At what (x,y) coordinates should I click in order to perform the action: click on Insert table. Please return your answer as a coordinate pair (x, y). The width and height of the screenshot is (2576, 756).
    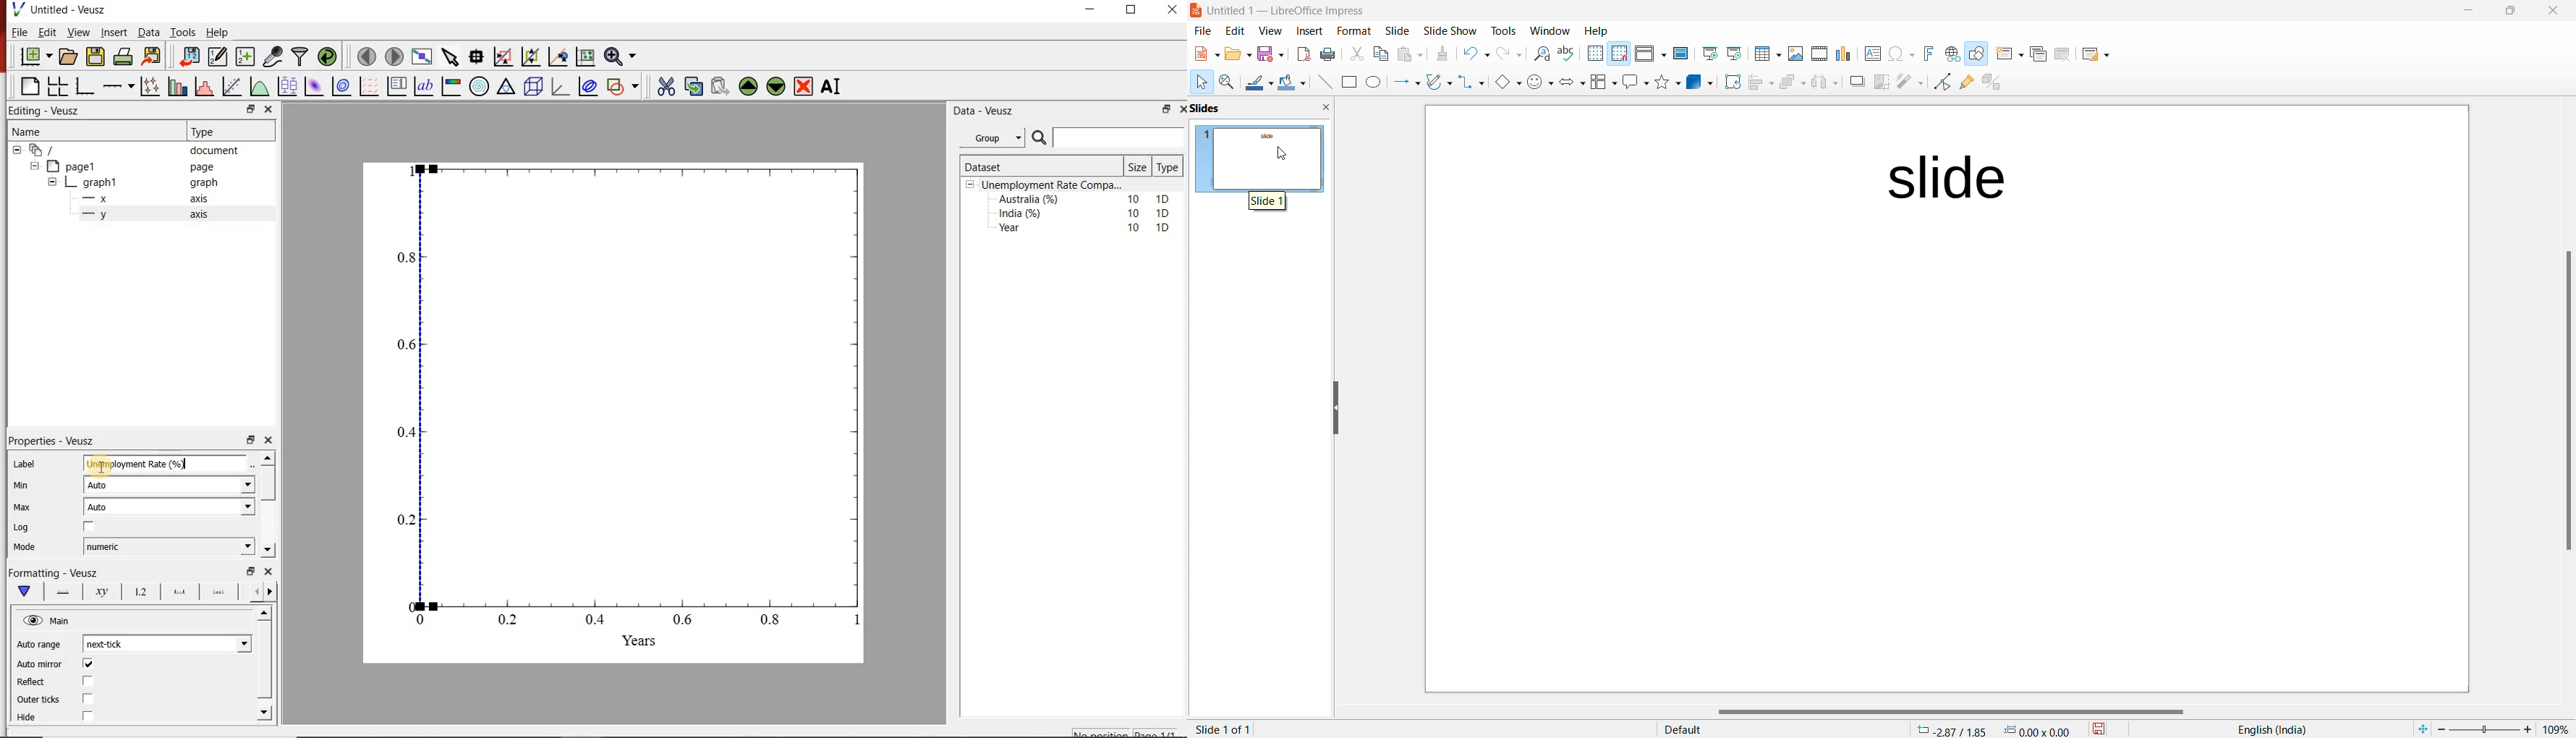
    Looking at the image, I should click on (1766, 54).